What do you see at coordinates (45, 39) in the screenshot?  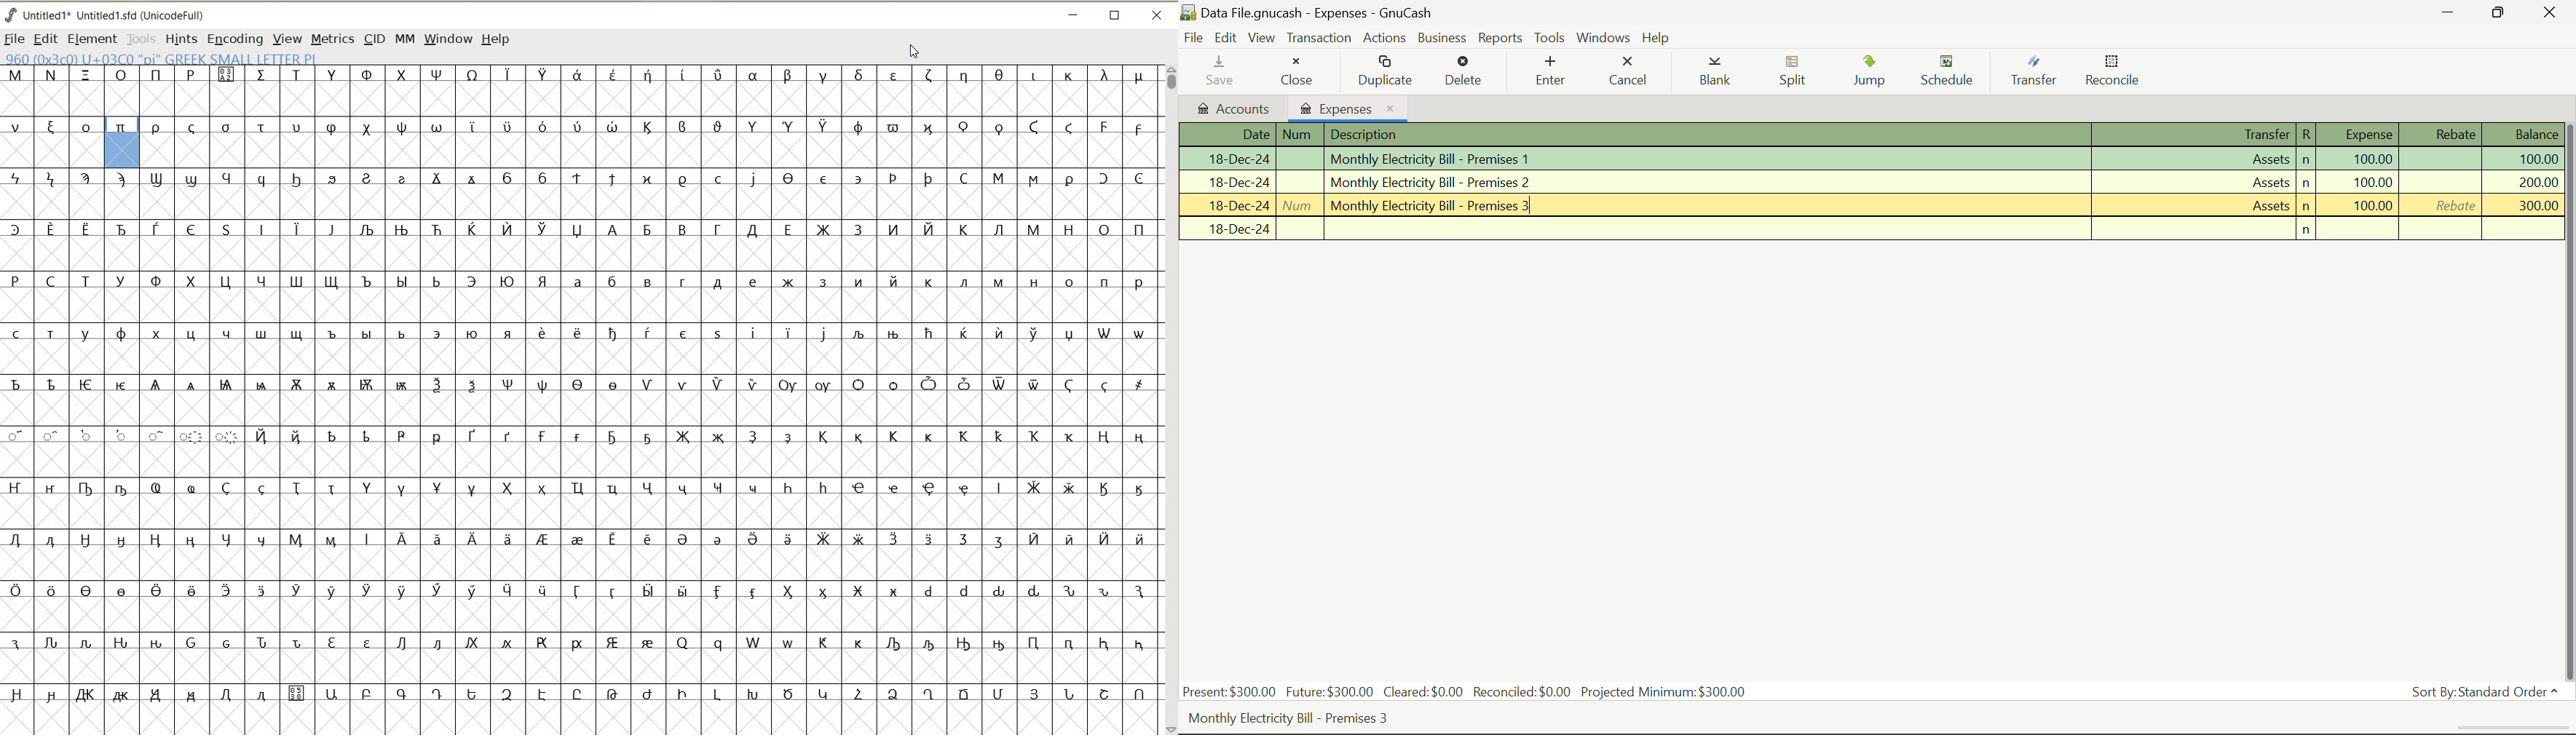 I see `EDIT` at bounding box center [45, 39].